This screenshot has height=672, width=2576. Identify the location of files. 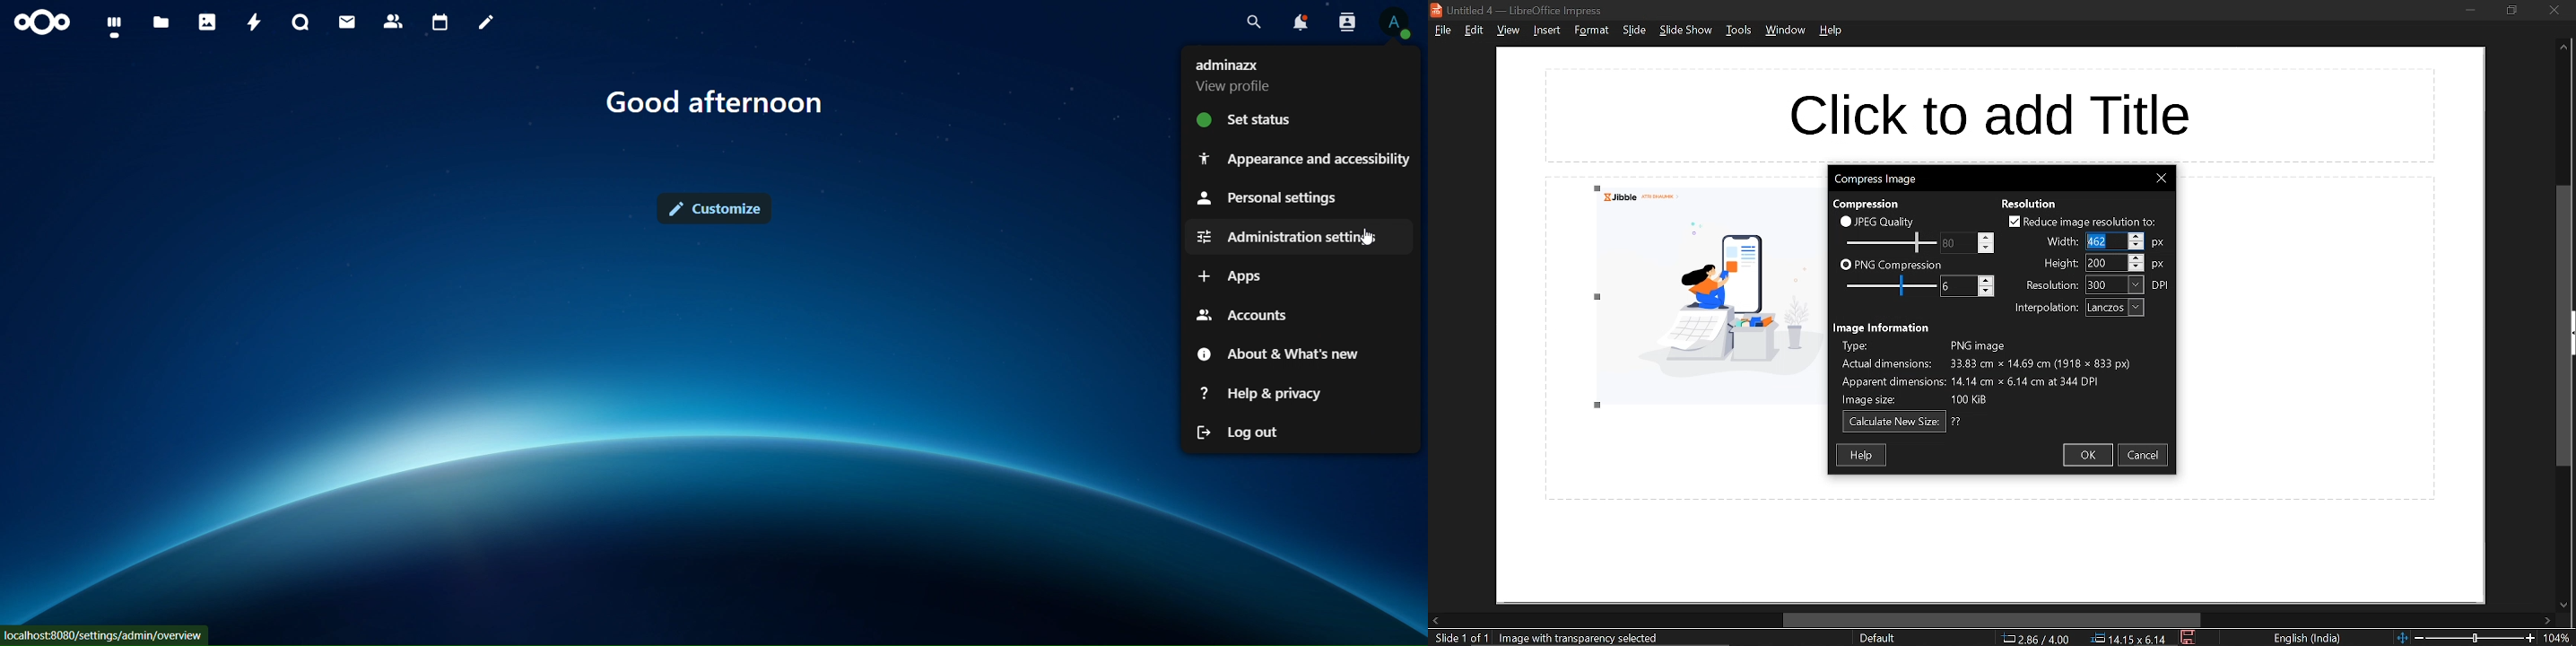
(162, 22).